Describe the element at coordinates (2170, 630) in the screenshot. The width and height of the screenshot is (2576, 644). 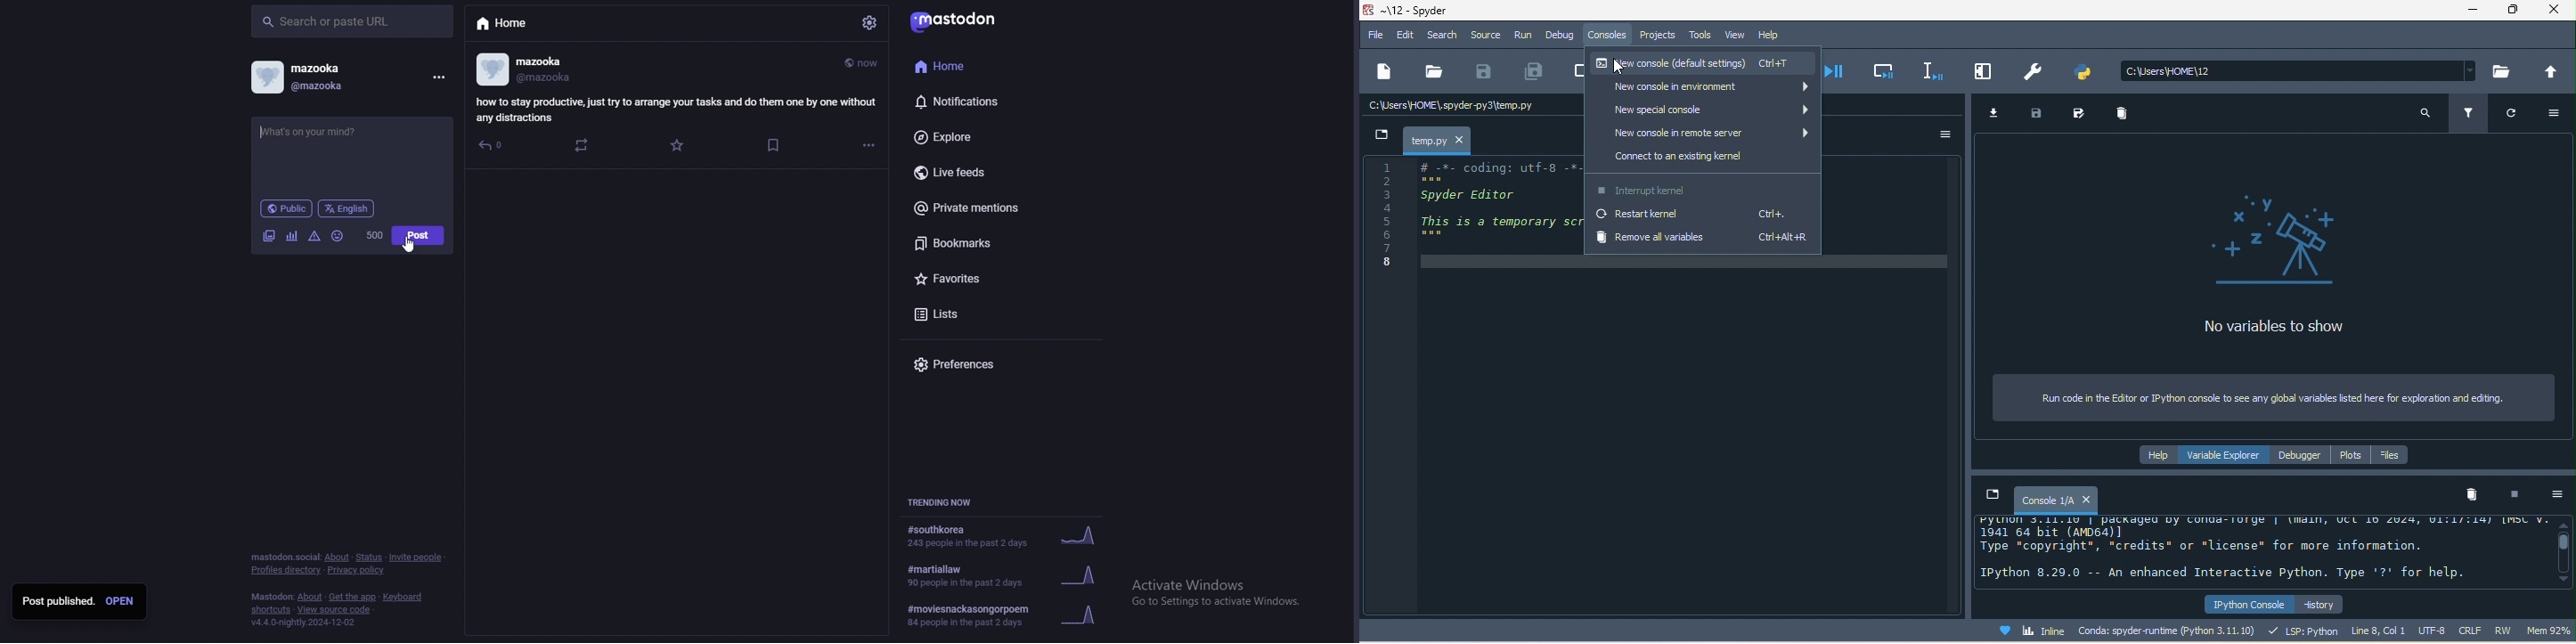
I see `conda spyder runtime` at that location.